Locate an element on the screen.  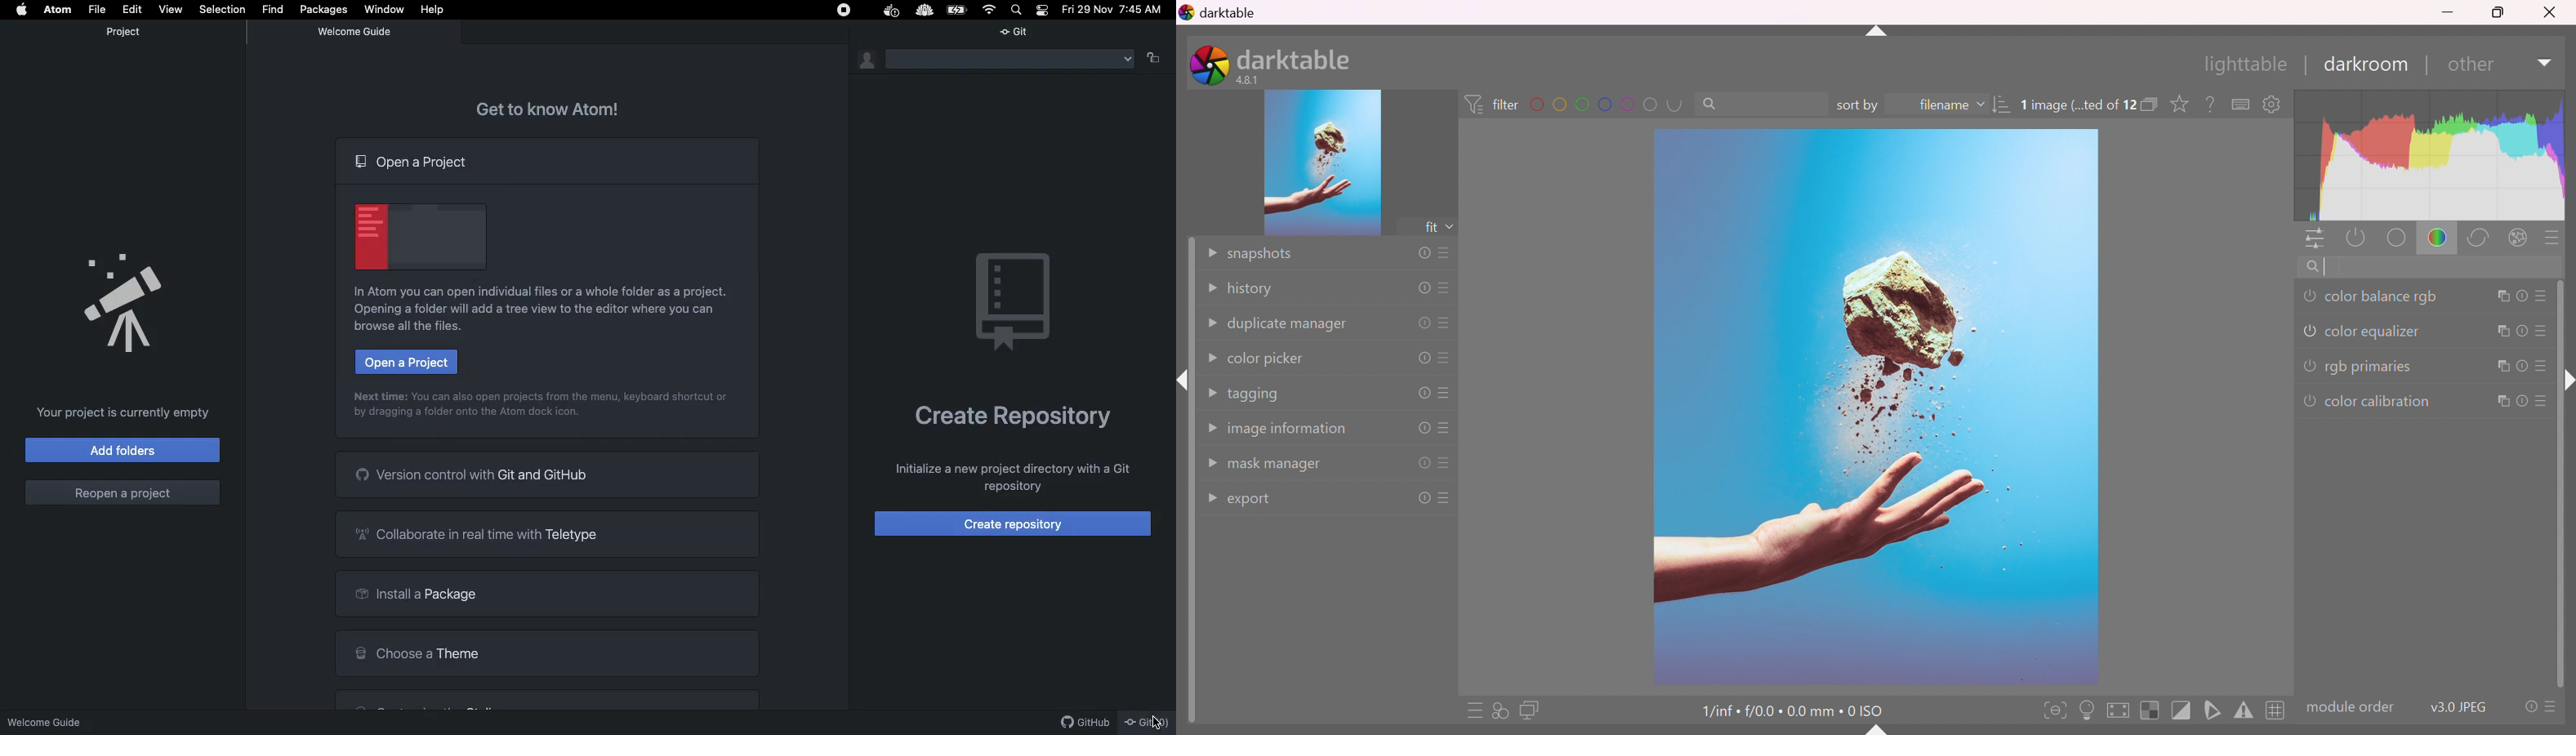
'color balance rgb' is switched off is located at coordinates (2309, 294).